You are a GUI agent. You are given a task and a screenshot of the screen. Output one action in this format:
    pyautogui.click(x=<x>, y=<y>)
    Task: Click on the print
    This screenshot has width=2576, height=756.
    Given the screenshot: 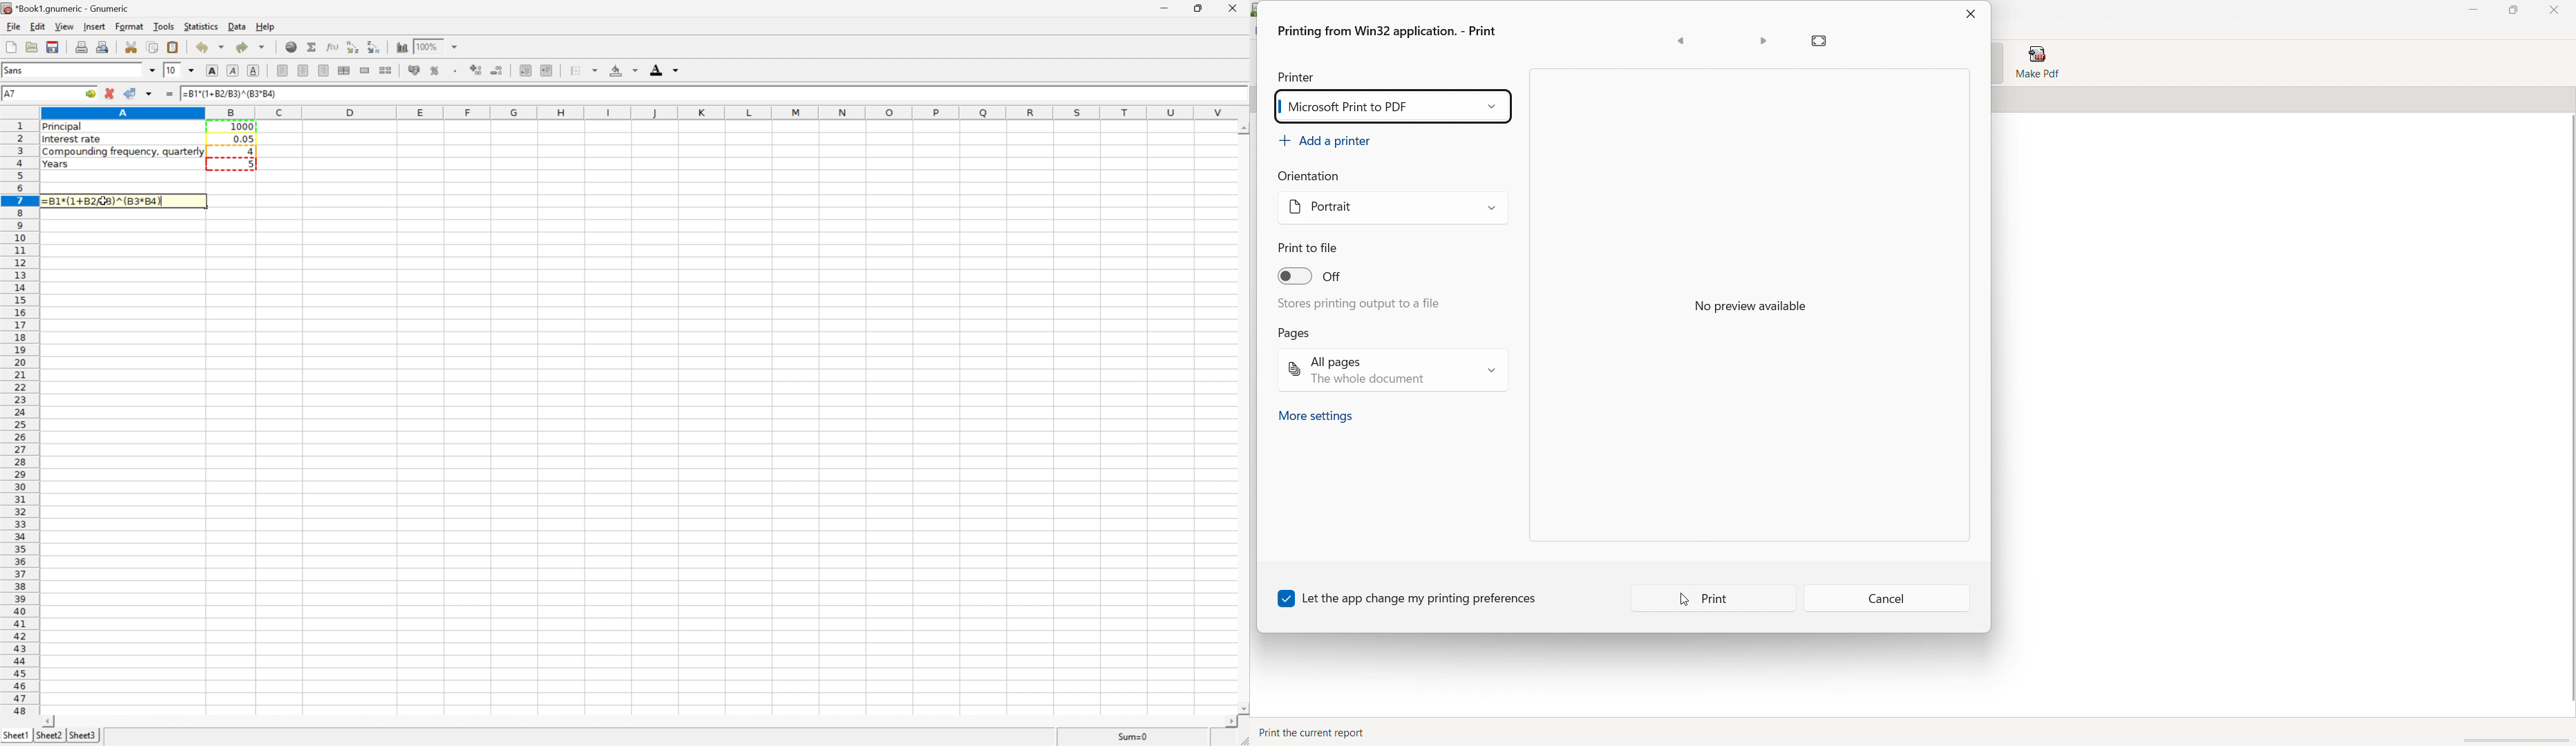 What is the action you would take?
    pyautogui.click(x=82, y=47)
    